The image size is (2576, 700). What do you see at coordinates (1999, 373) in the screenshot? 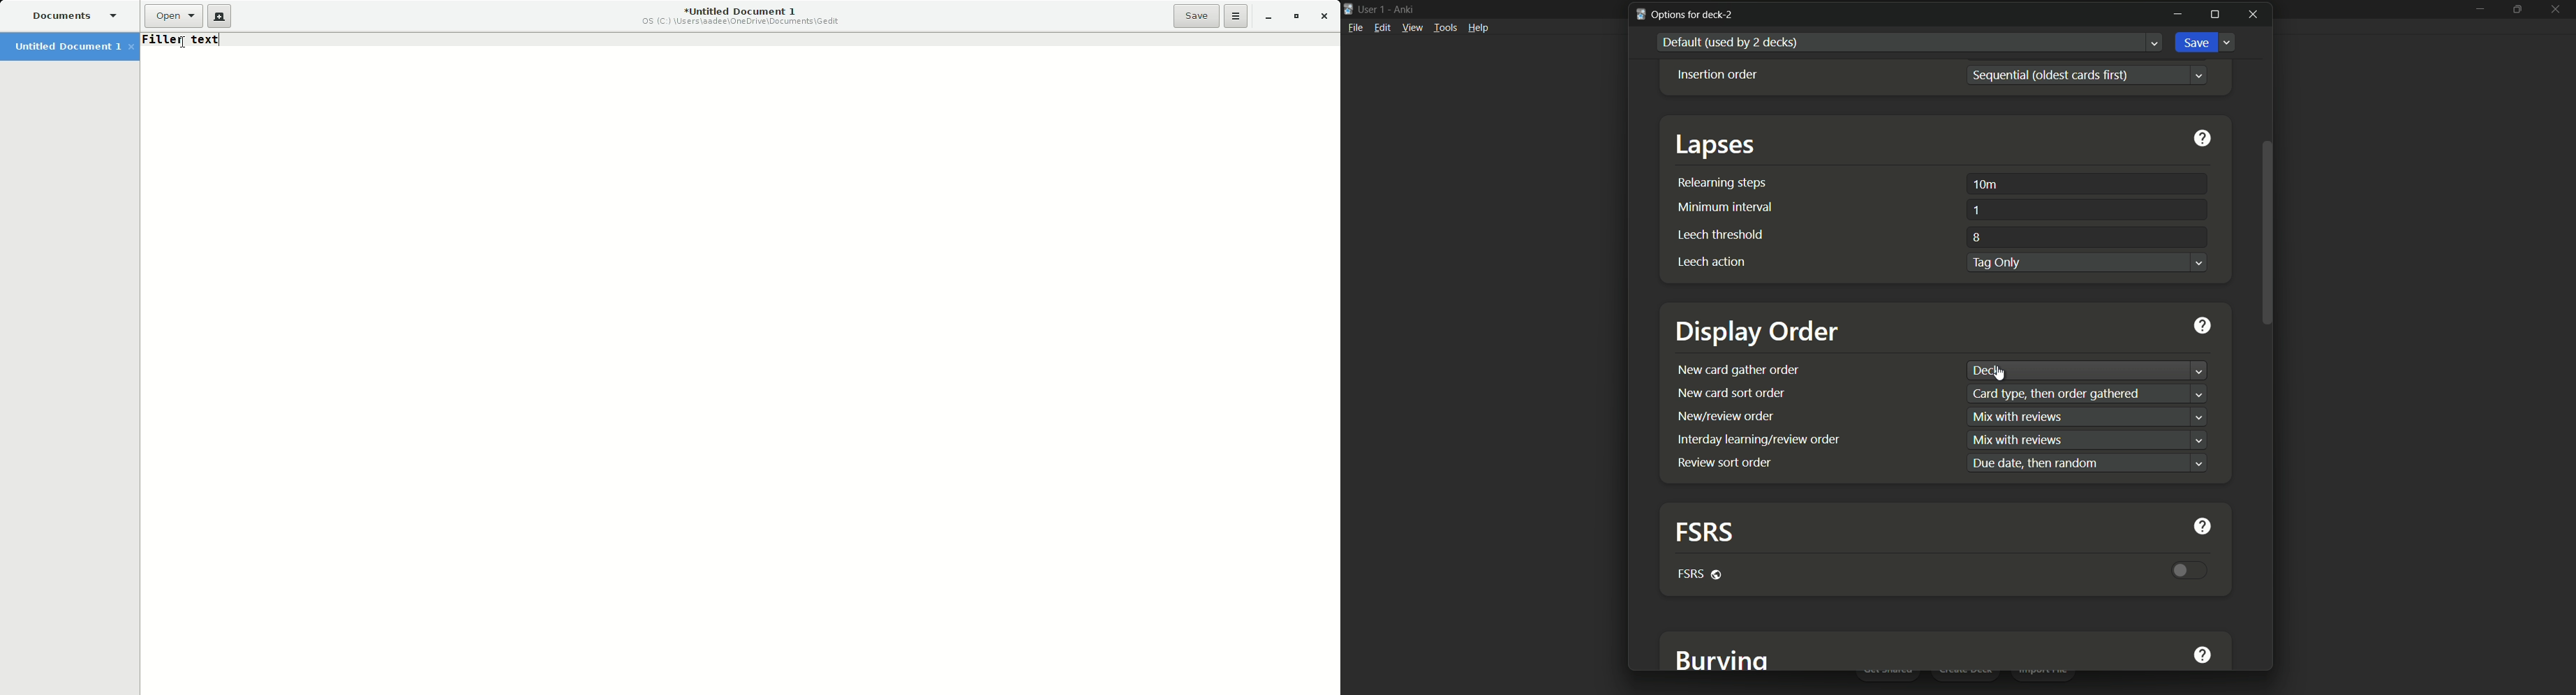
I see `cursor` at bounding box center [1999, 373].